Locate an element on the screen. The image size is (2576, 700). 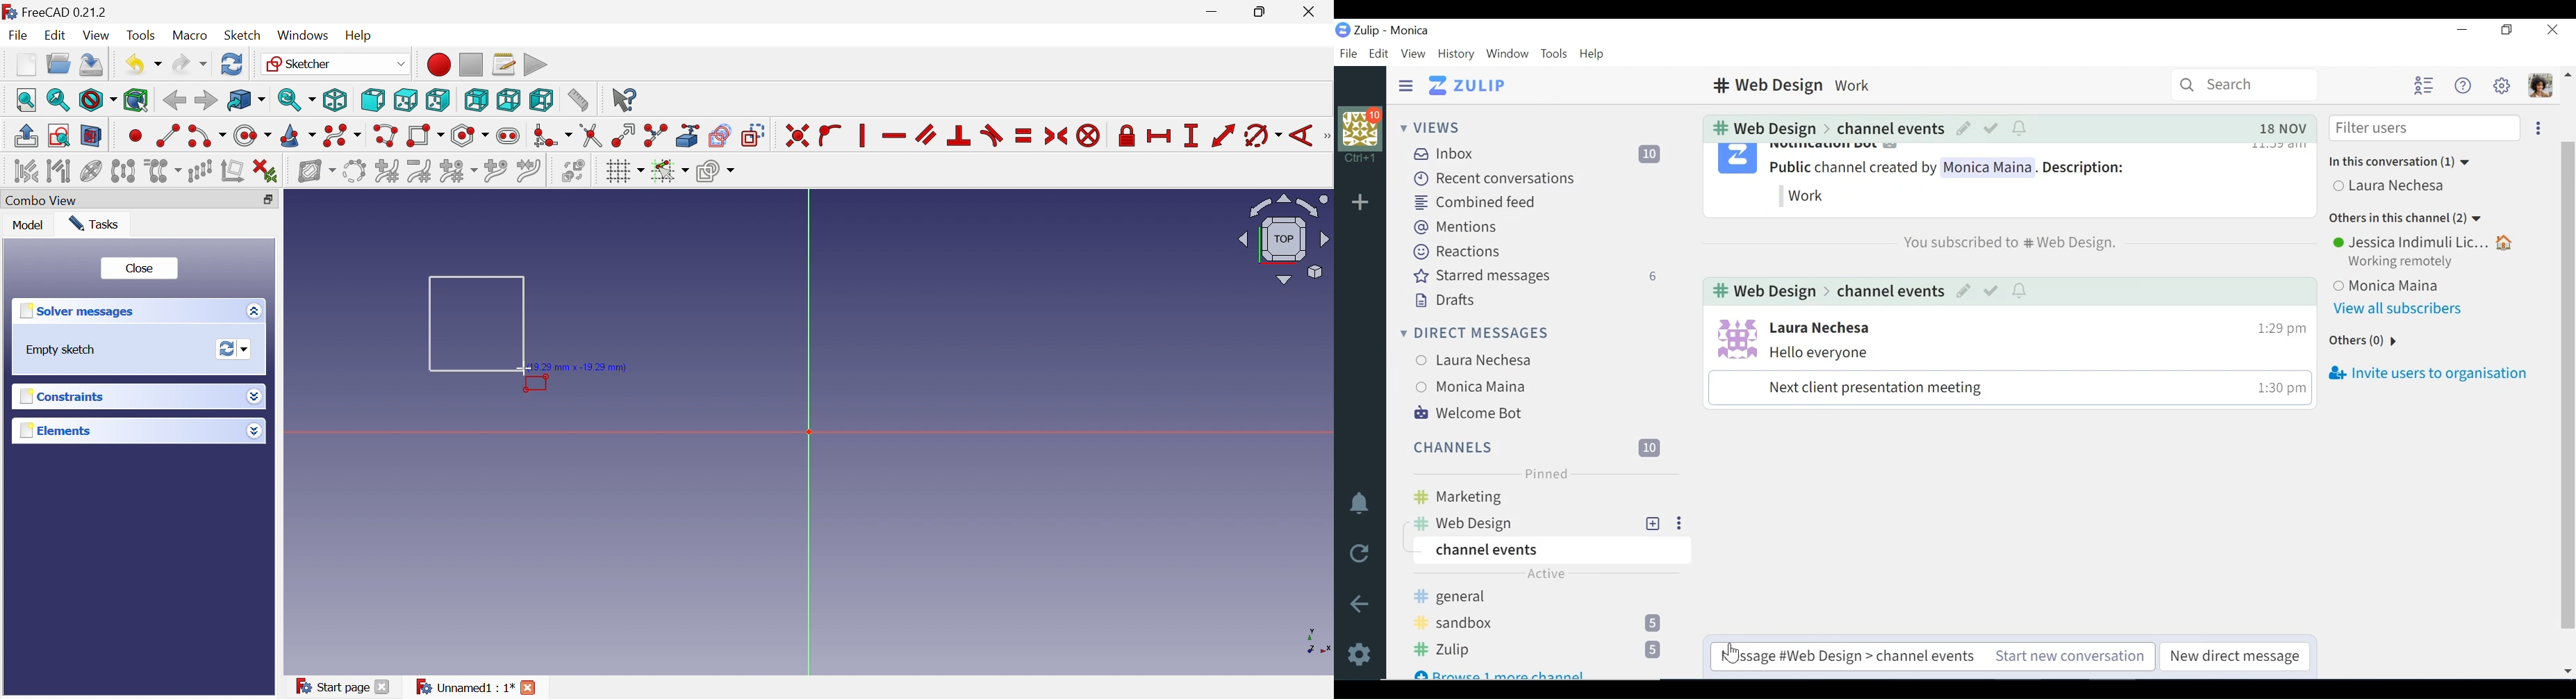
Search bar is located at coordinates (2245, 84).